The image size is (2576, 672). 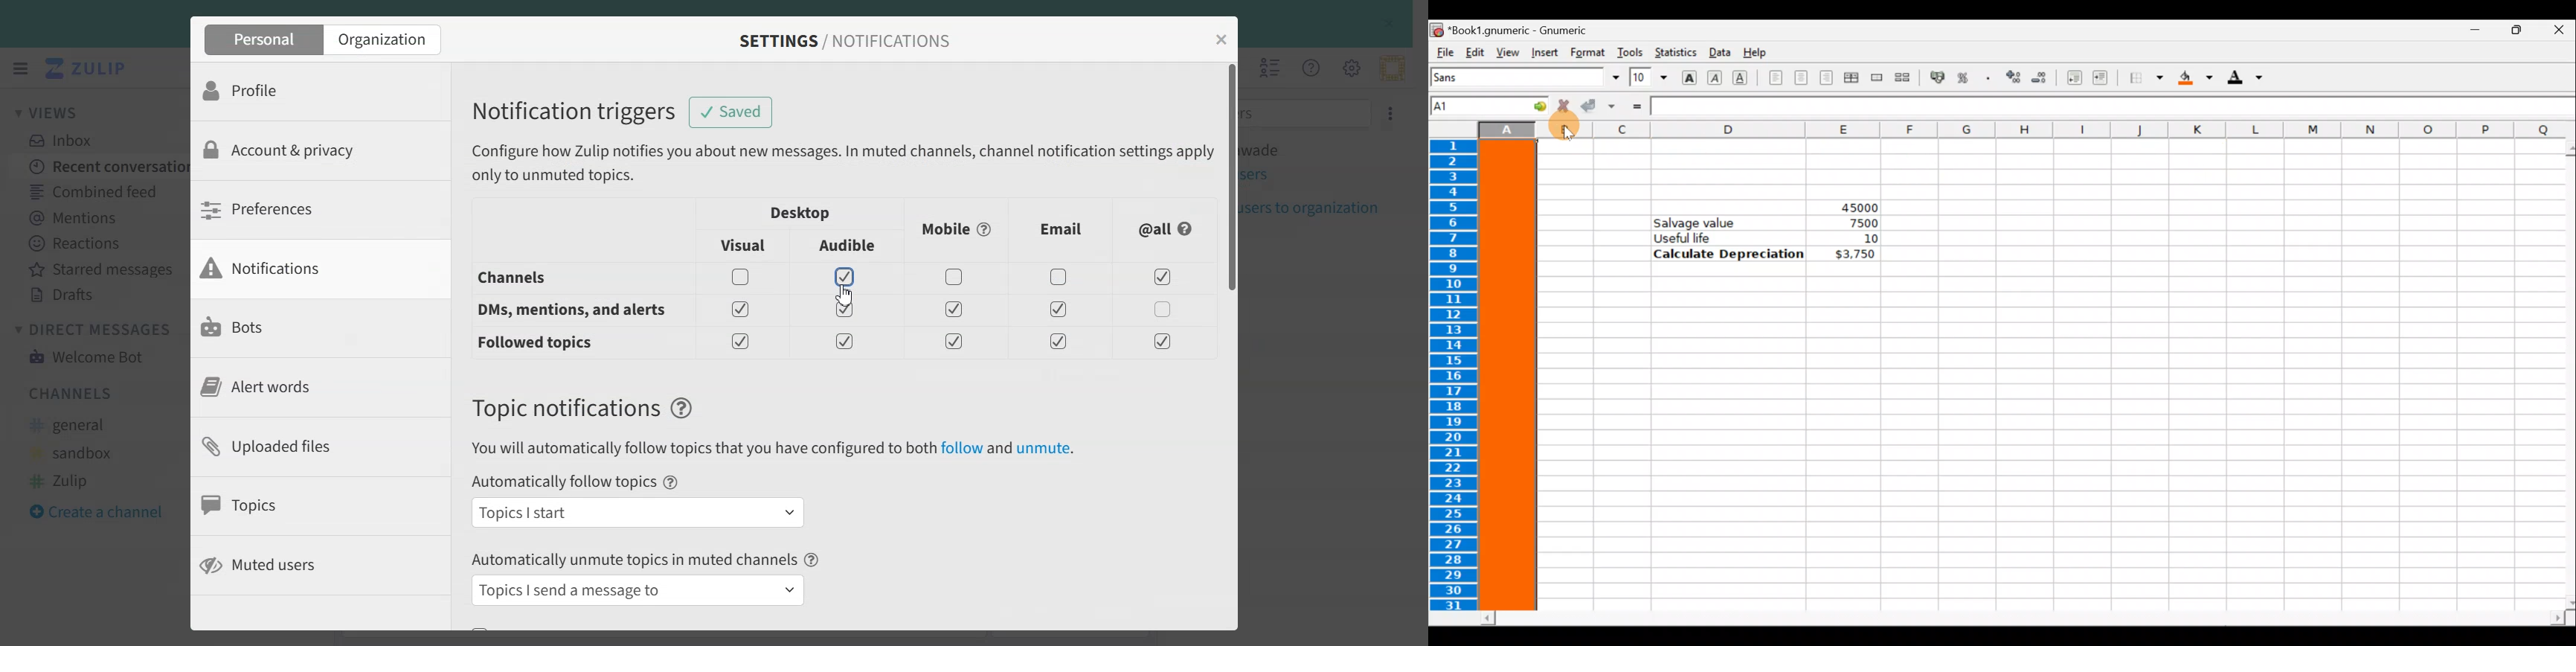 What do you see at coordinates (301, 269) in the screenshot?
I see `Notifications` at bounding box center [301, 269].